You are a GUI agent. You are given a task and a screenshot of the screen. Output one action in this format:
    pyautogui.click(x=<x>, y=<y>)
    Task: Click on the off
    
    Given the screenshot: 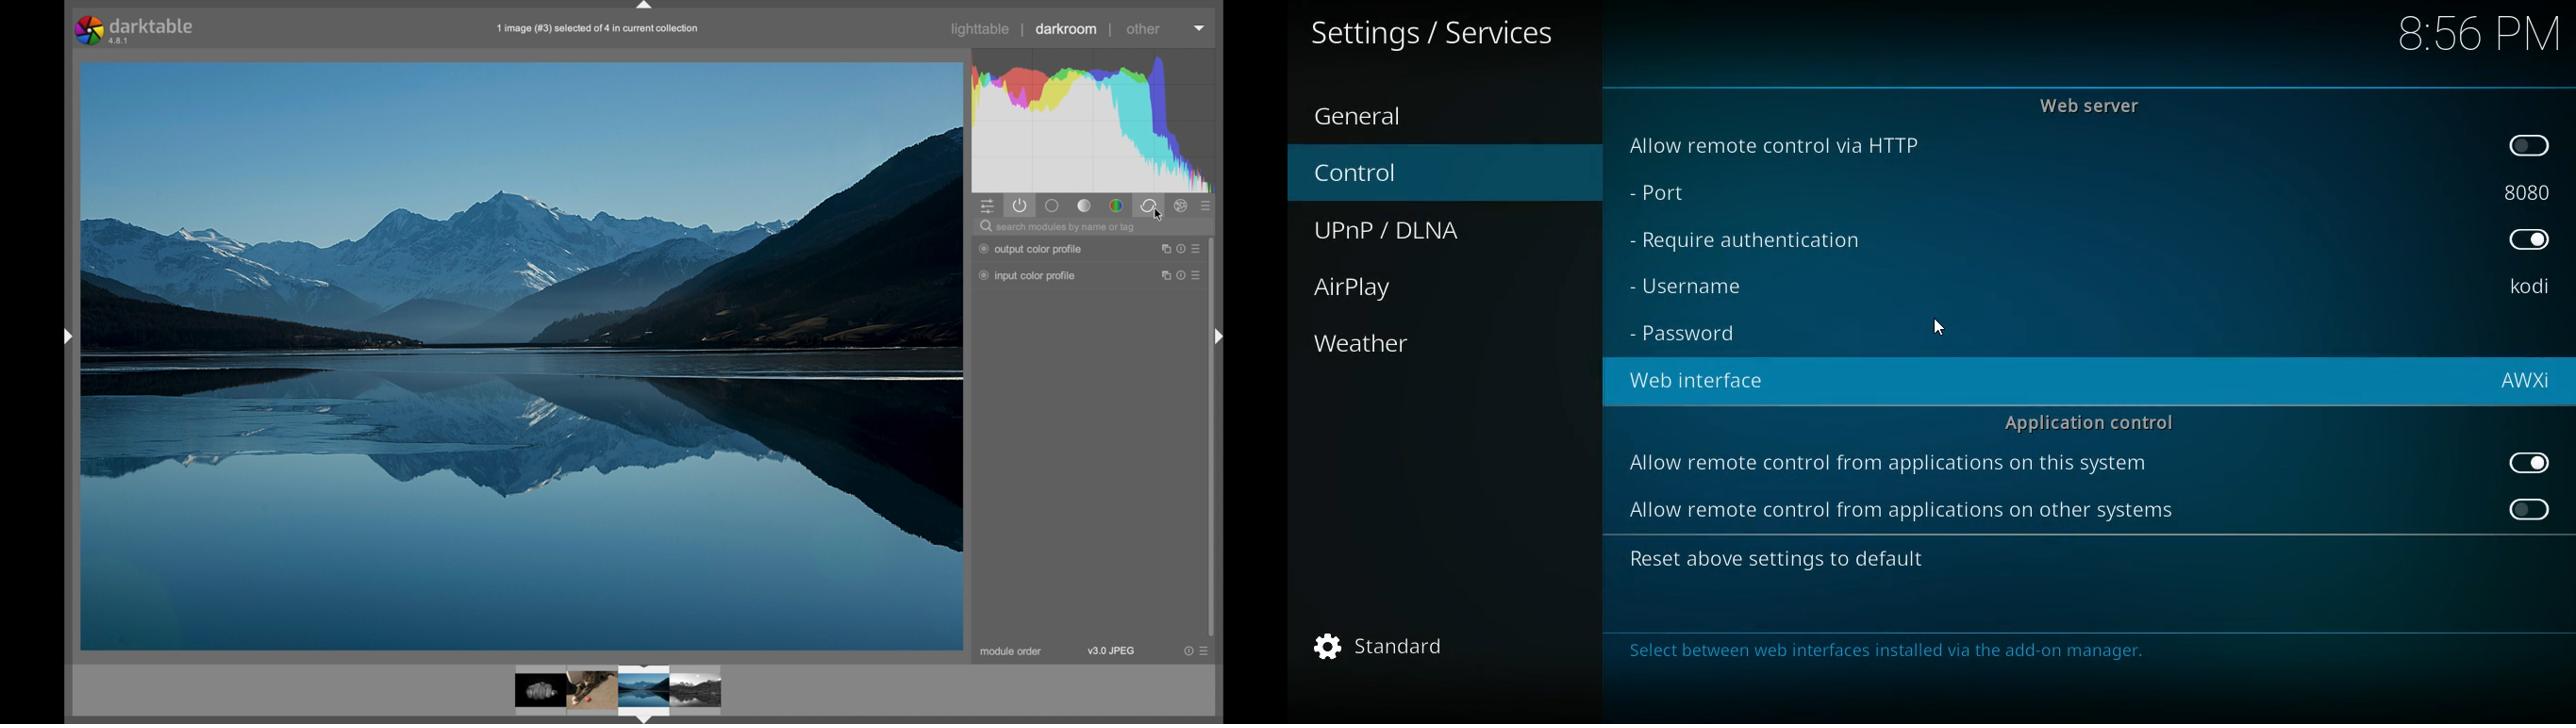 What is the action you would take?
    pyautogui.click(x=2528, y=509)
    